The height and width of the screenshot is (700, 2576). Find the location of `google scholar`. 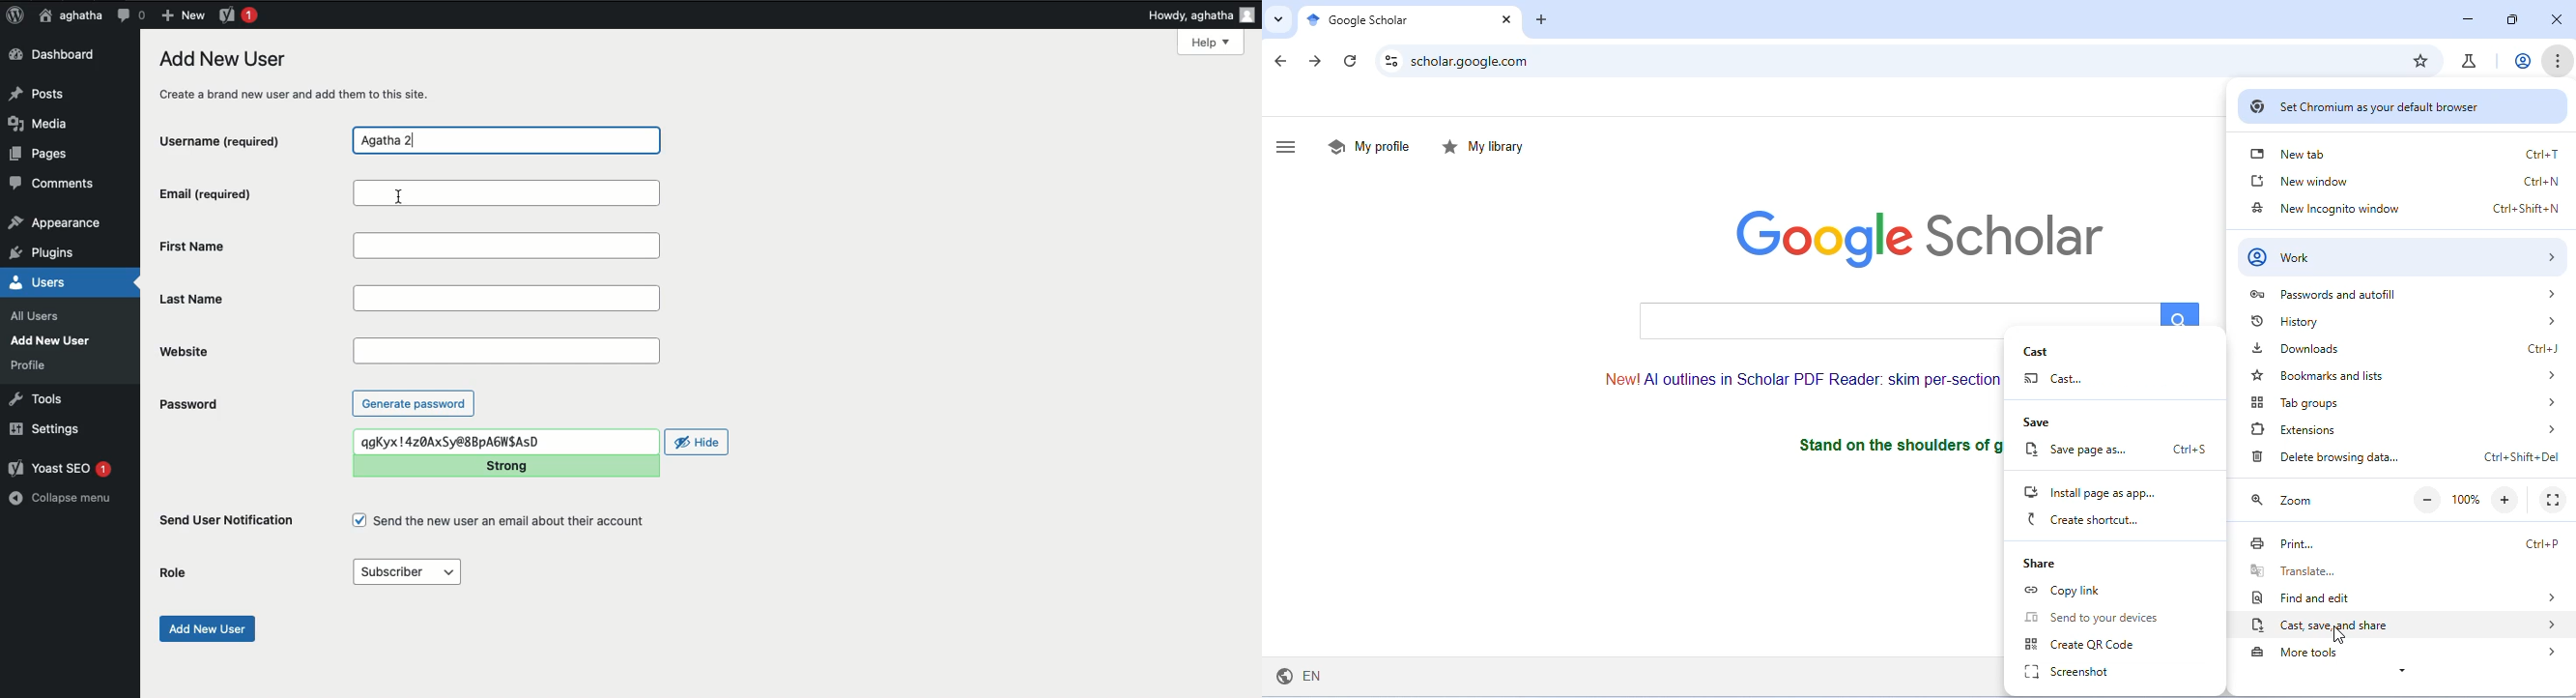

google scholar is located at coordinates (1358, 20).